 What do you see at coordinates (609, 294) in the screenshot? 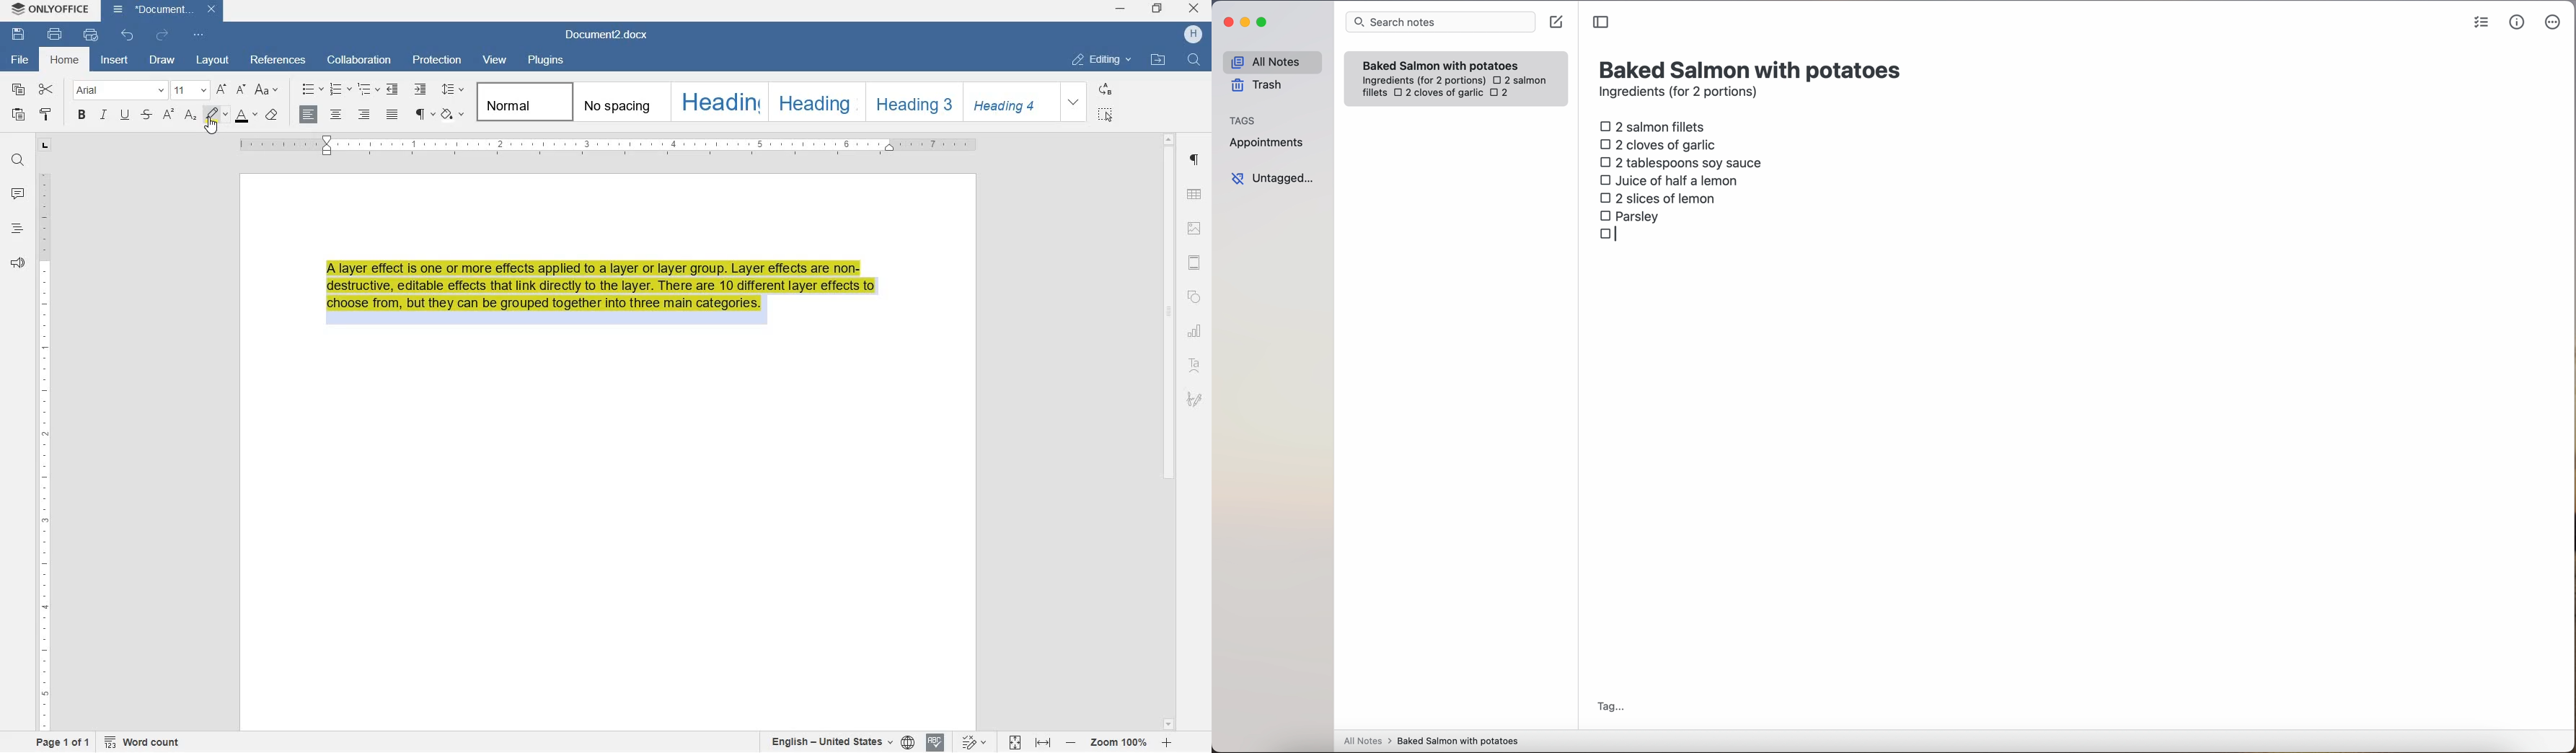
I see `PARAGRAPGH HIGHLIGHTED IN YELLOW` at bounding box center [609, 294].